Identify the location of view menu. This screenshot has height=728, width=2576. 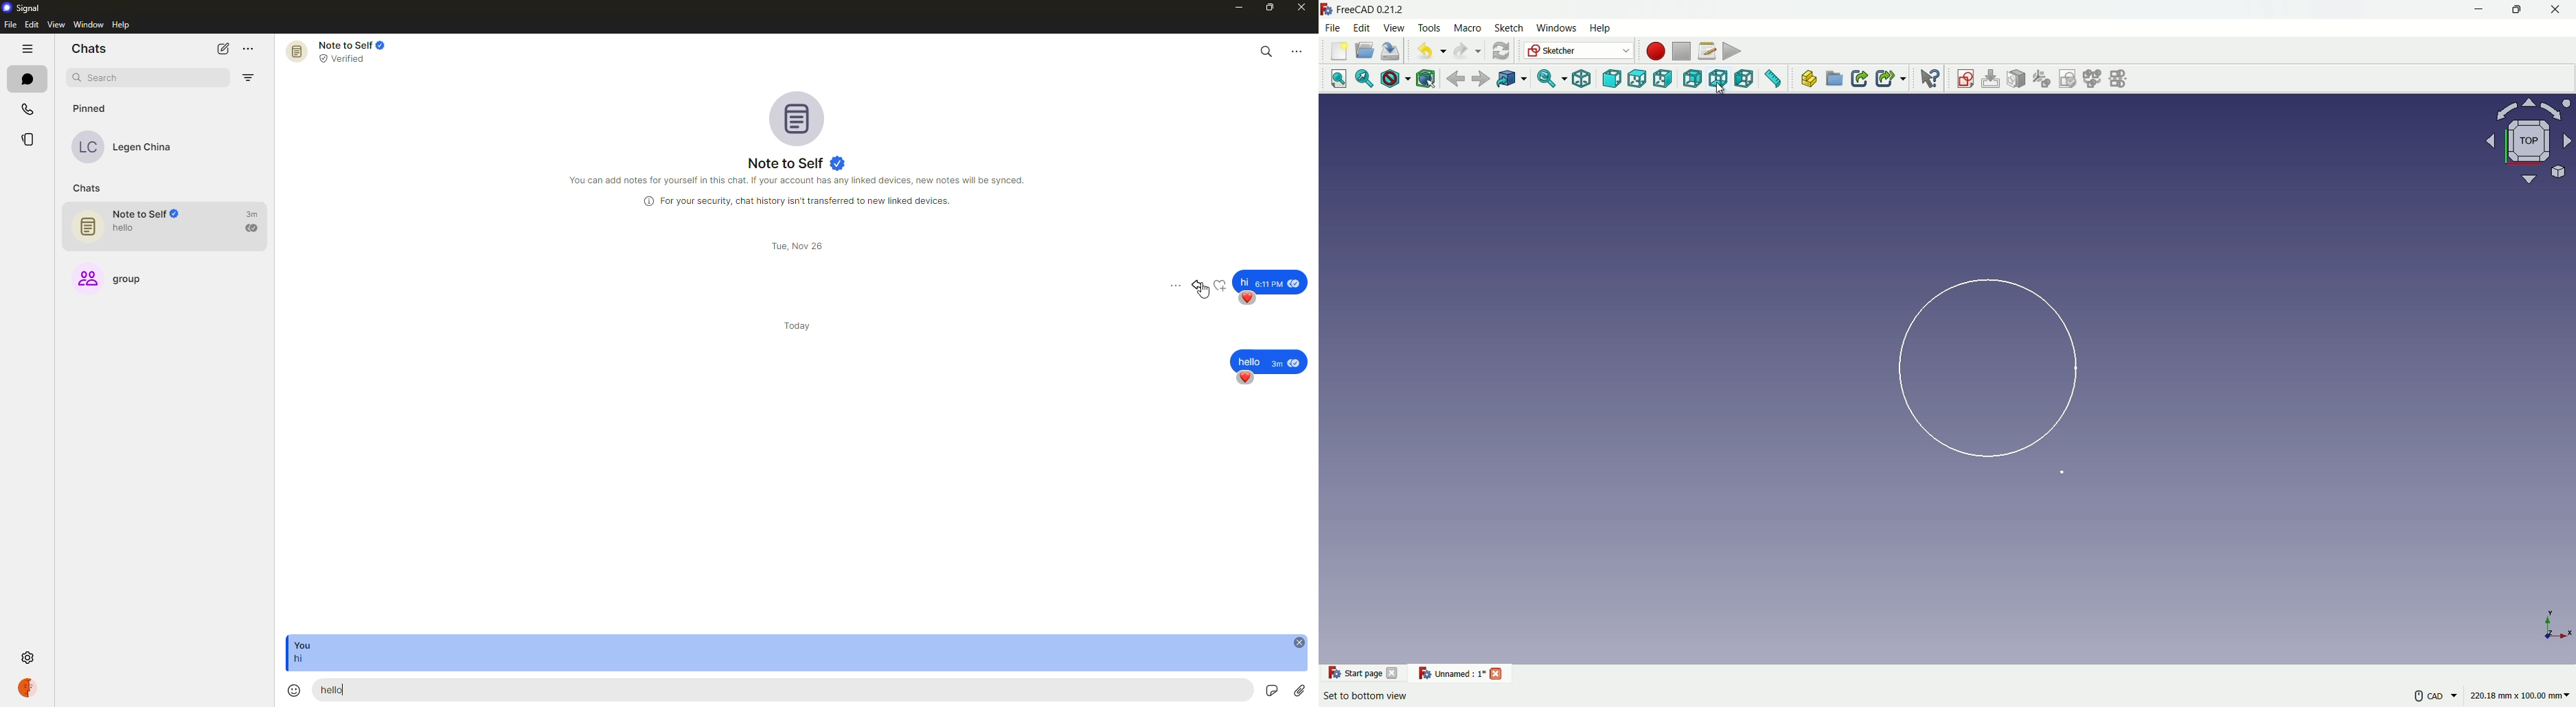
(1396, 28).